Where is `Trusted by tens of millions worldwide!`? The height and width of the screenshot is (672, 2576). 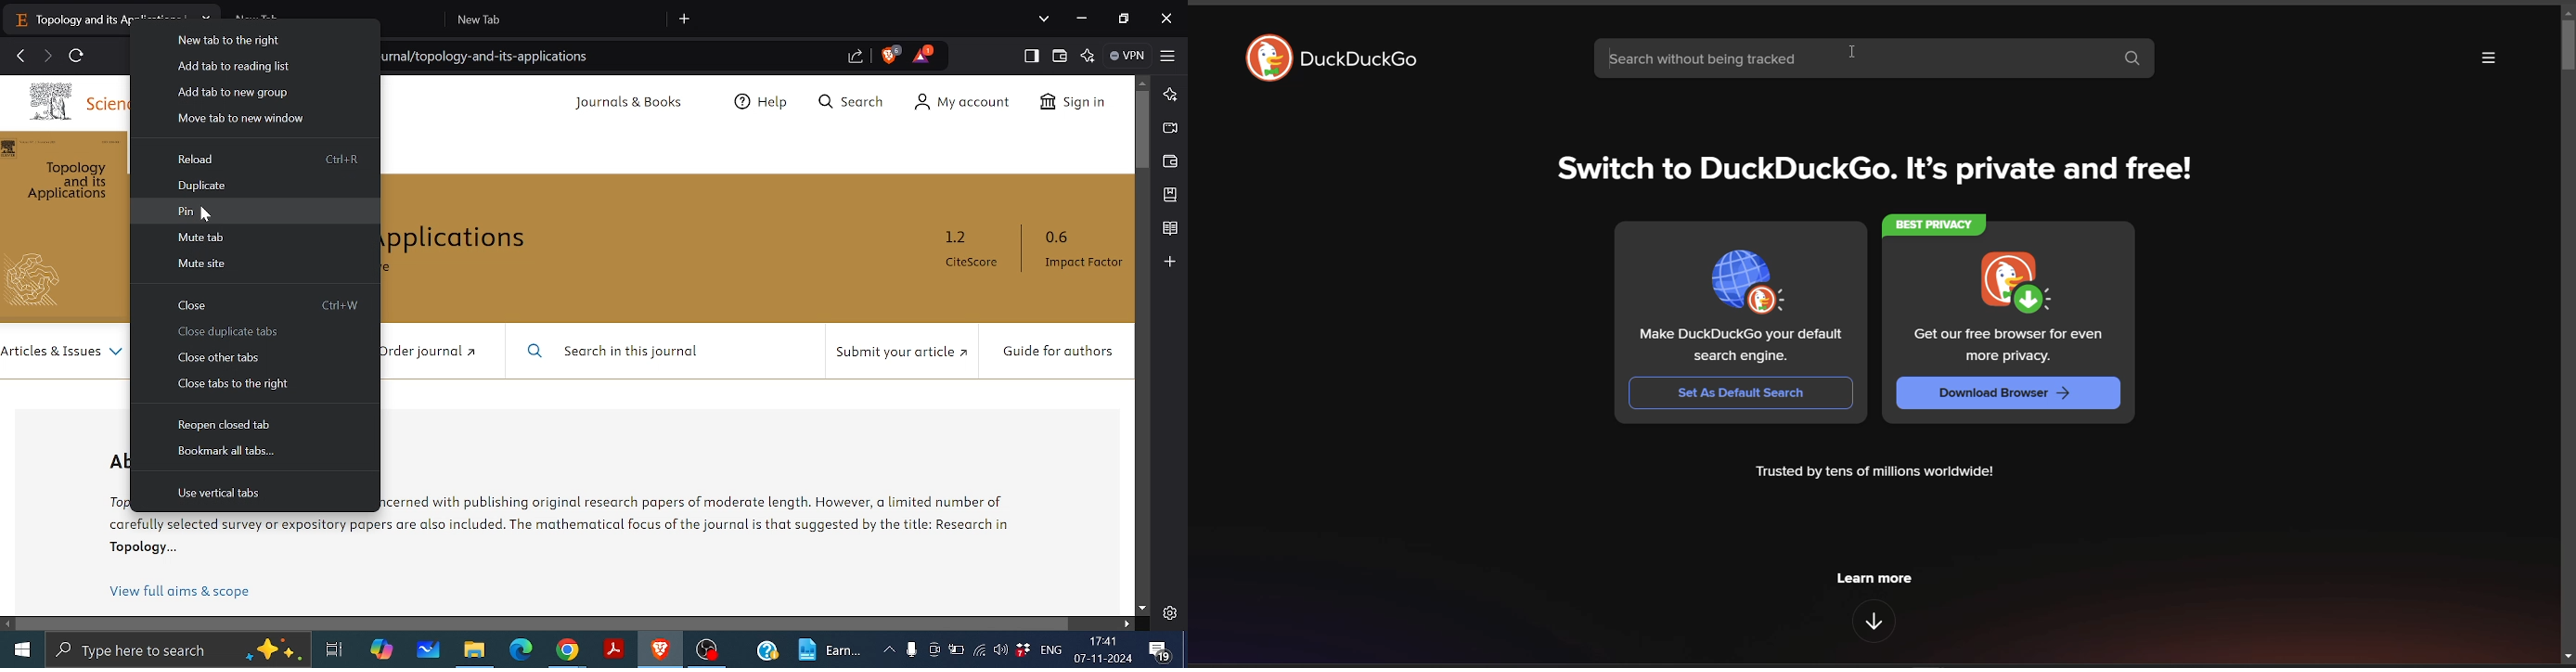 Trusted by tens of millions worldwide! is located at coordinates (1874, 471).